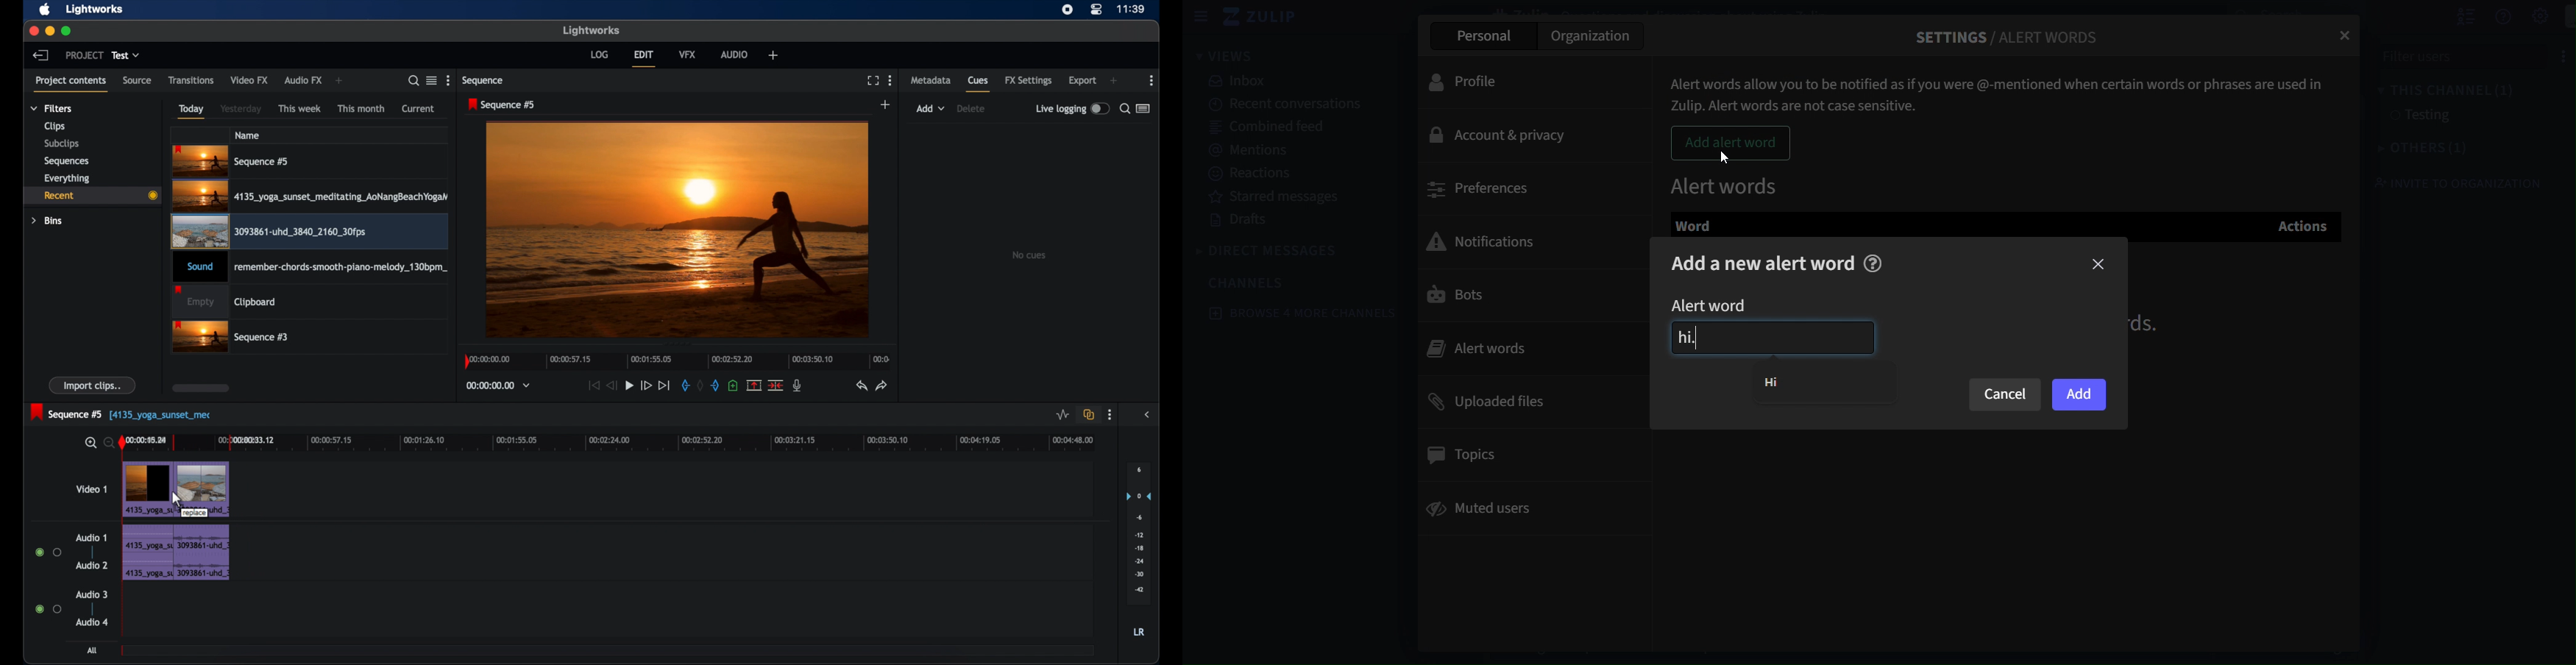  Describe the element at coordinates (1255, 151) in the screenshot. I see `mentions` at that location.